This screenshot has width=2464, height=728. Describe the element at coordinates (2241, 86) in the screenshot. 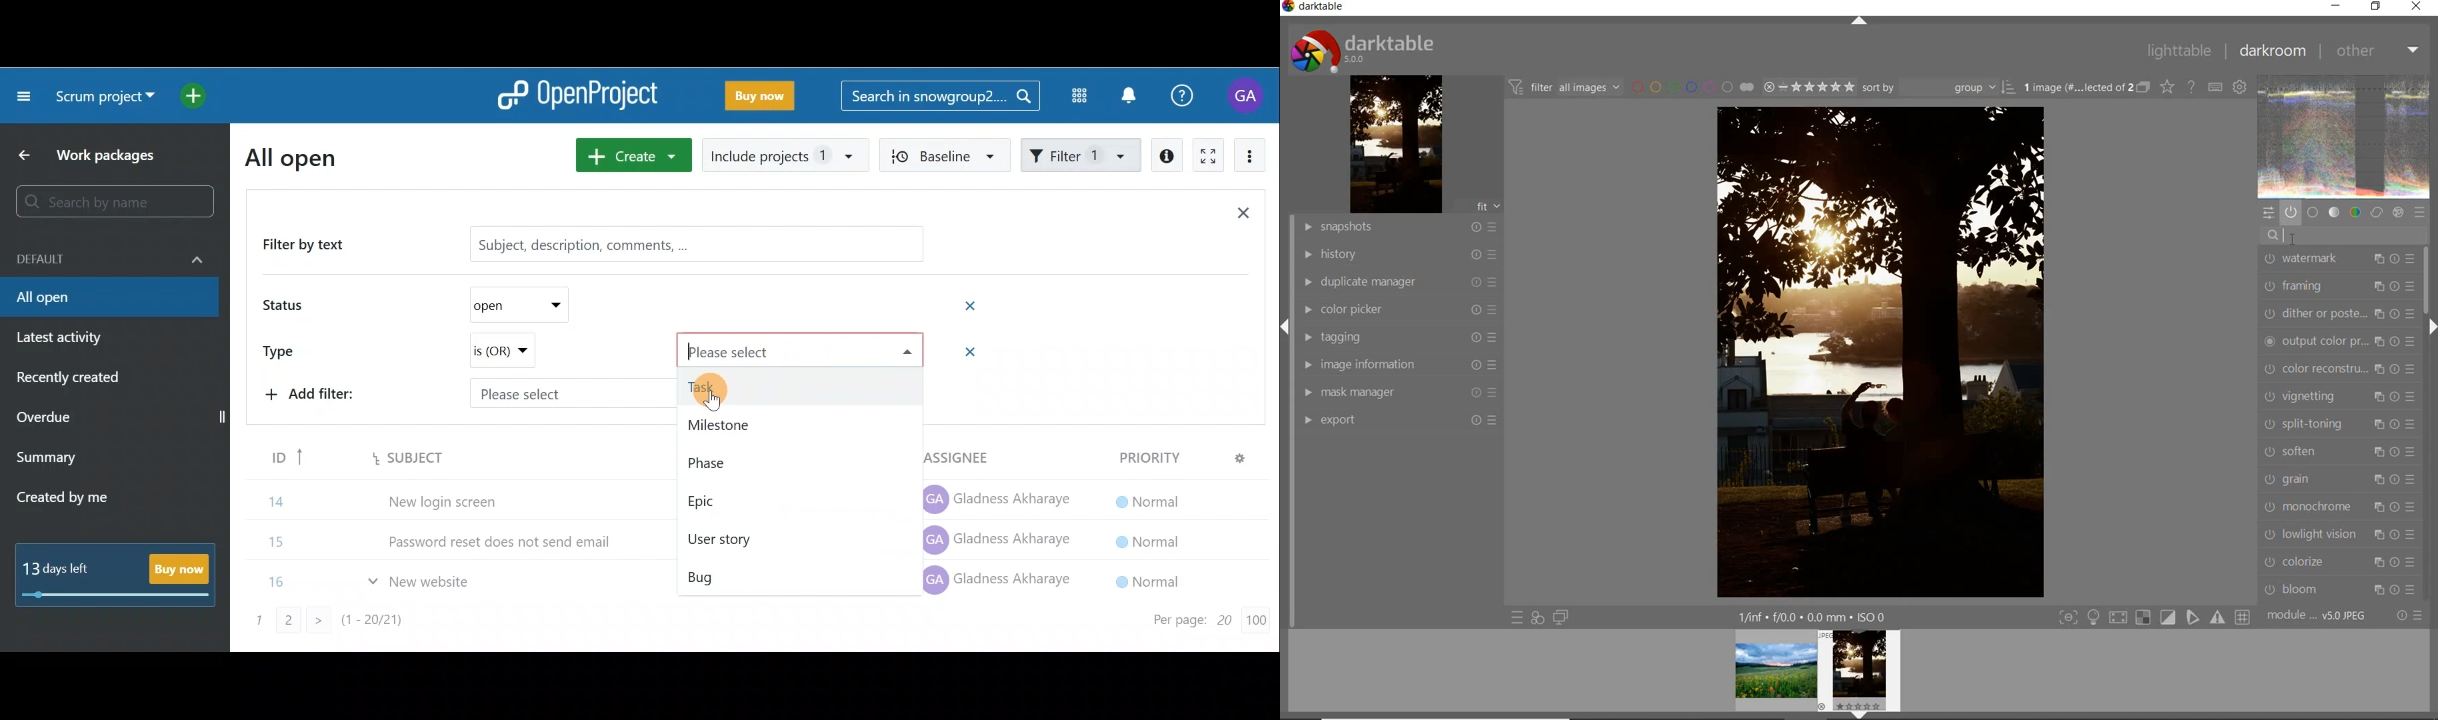

I see `define keyboard shortcuts` at that location.